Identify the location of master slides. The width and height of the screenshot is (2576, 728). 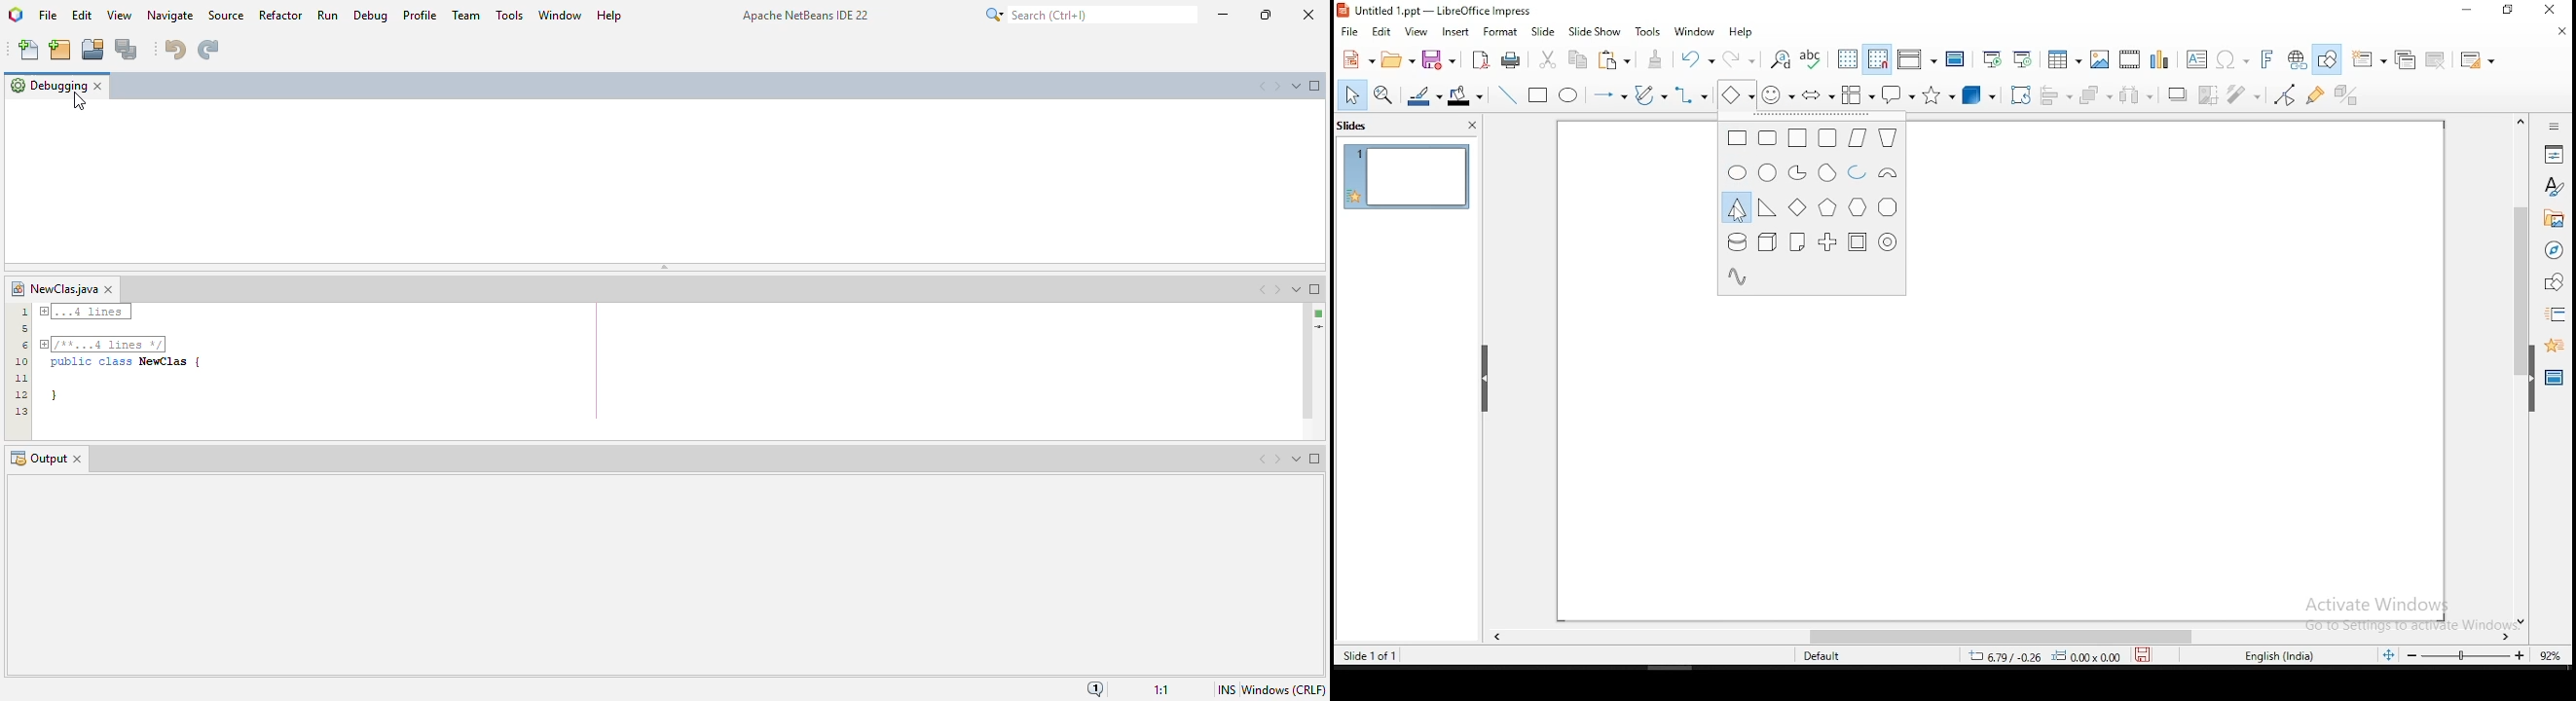
(2552, 381).